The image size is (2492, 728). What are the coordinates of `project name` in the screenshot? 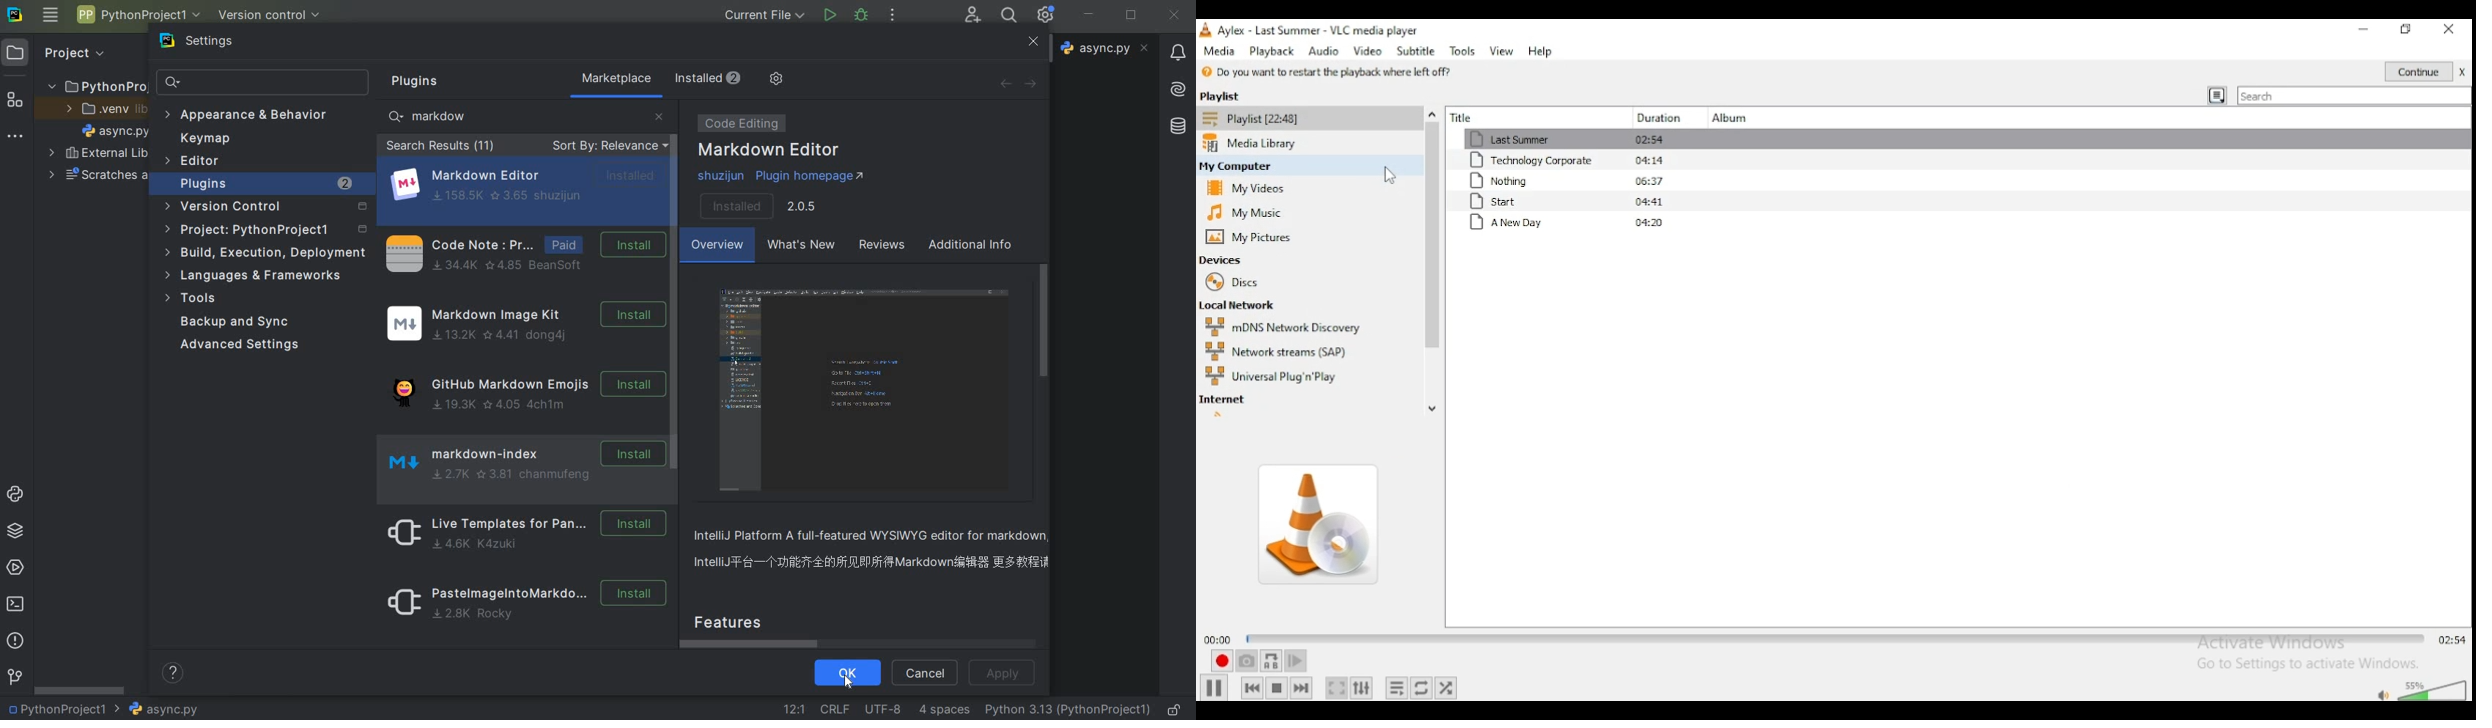 It's located at (137, 14).